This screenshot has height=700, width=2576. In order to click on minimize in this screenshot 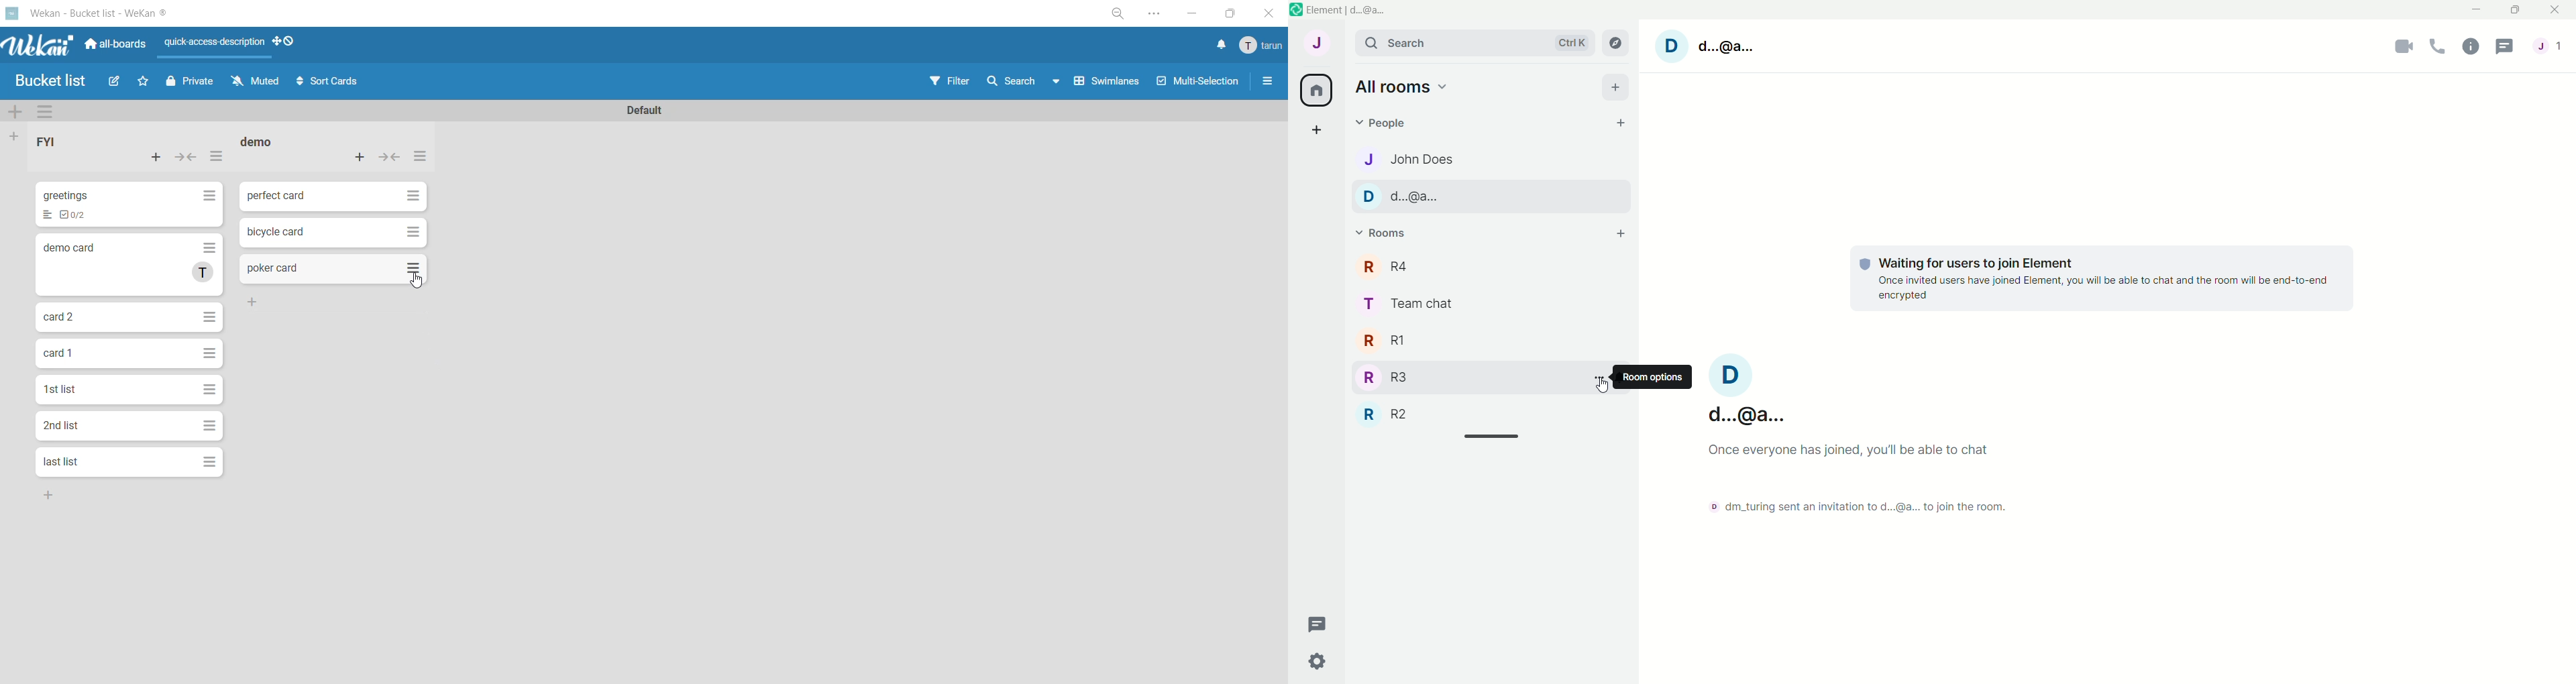, I will do `click(1188, 13)`.